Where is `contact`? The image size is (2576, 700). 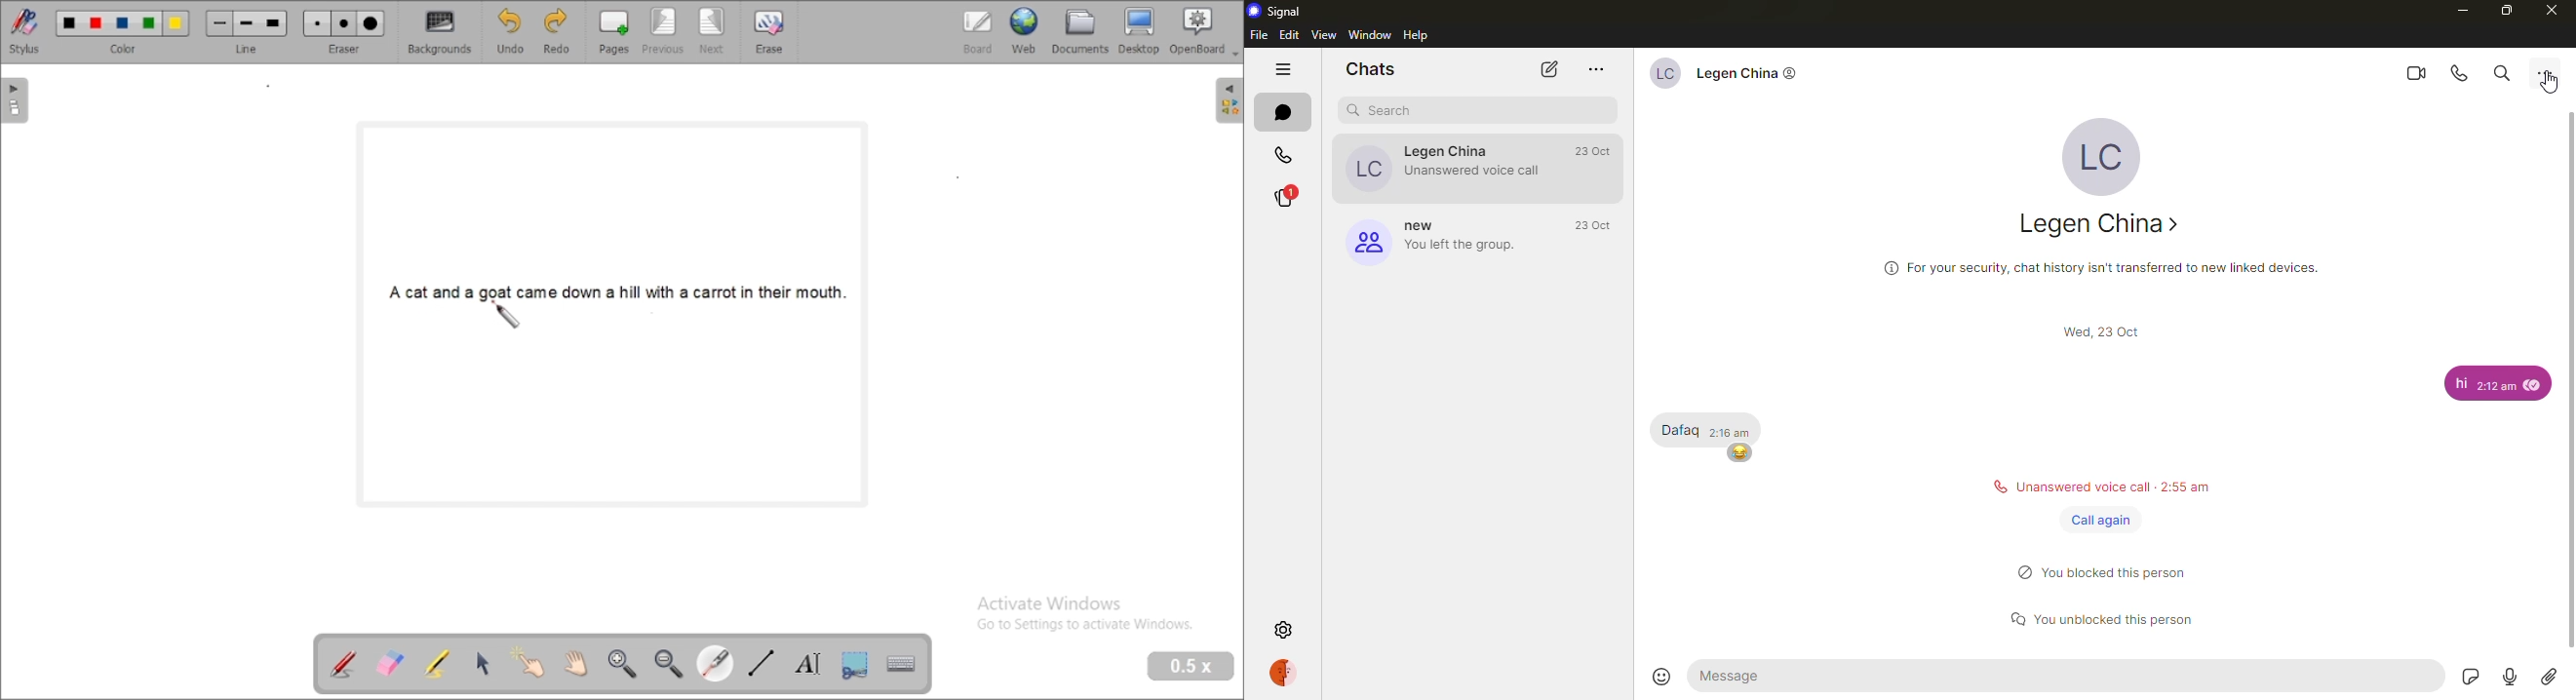
contact is located at coordinates (1727, 77).